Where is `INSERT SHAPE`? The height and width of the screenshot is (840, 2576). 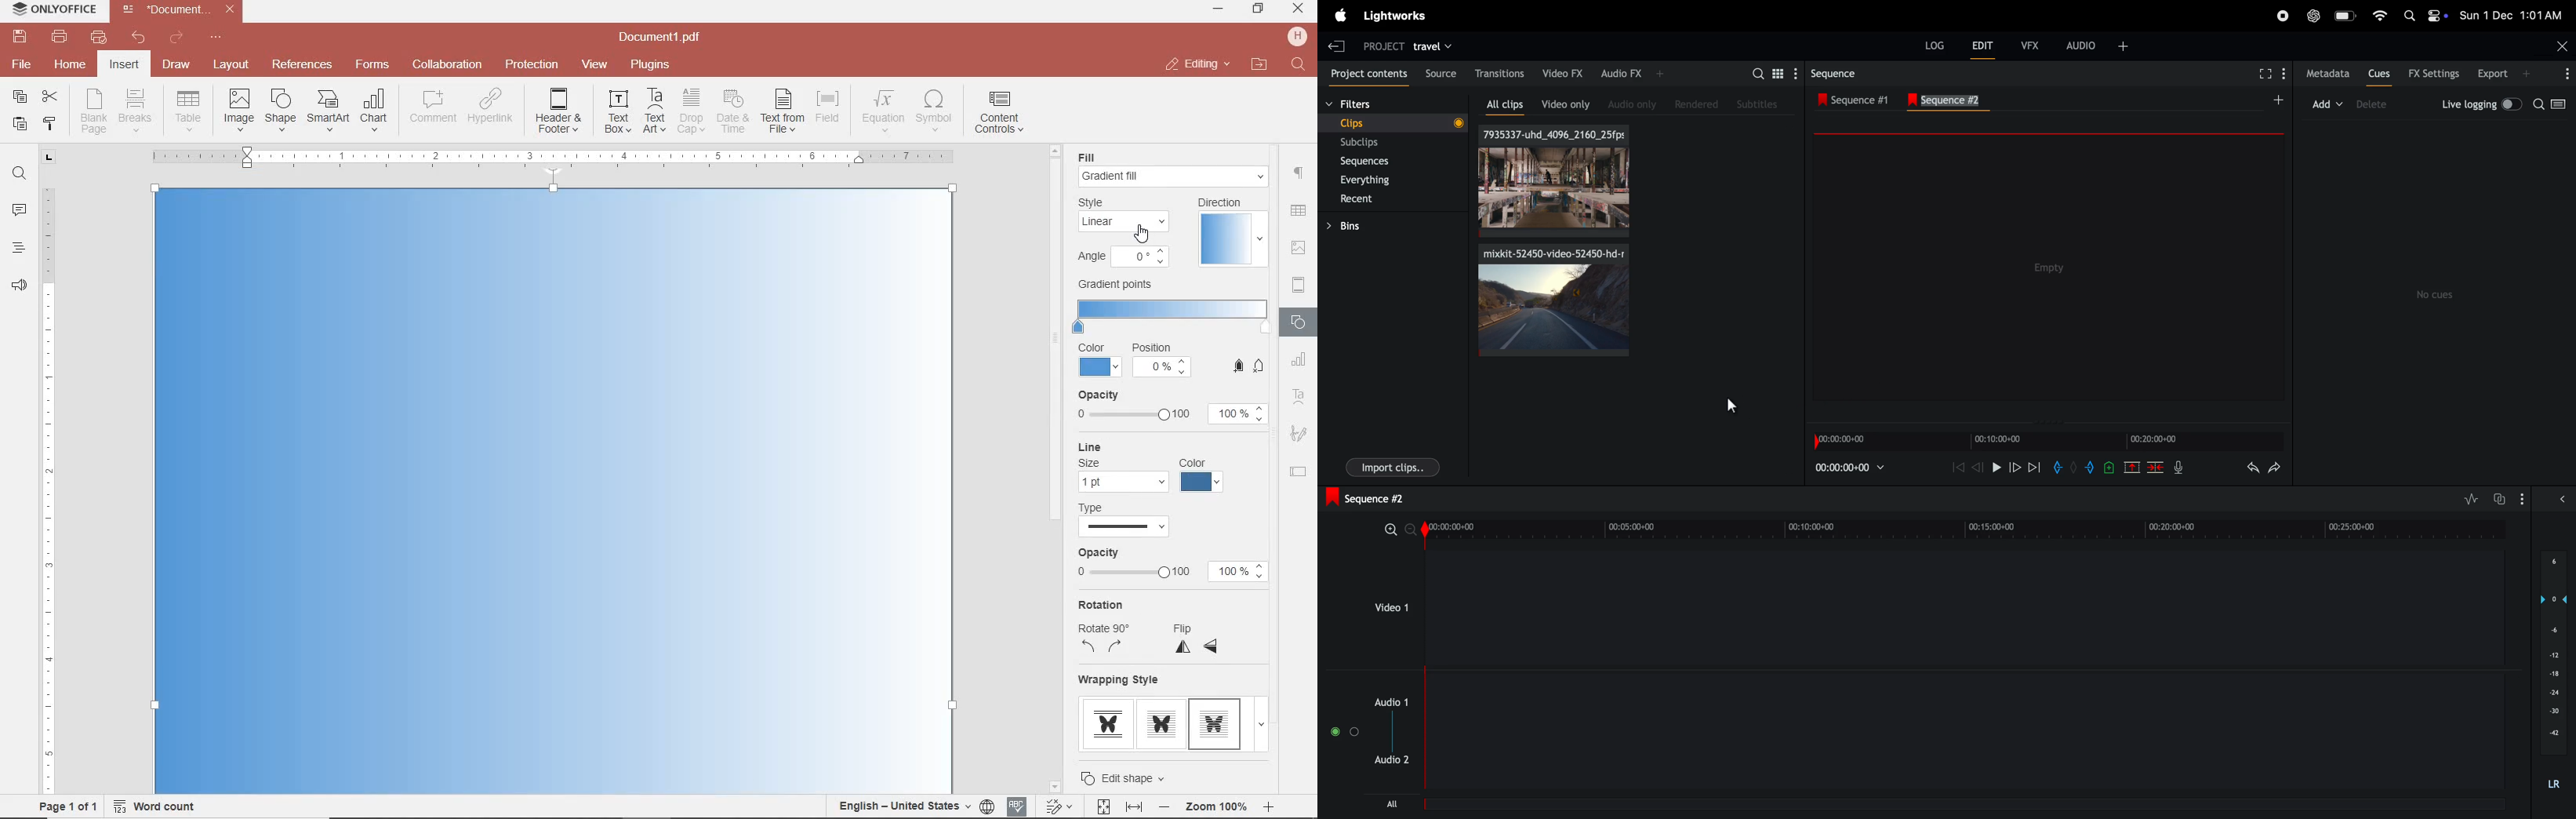
INSERT SHAPE is located at coordinates (279, 109).